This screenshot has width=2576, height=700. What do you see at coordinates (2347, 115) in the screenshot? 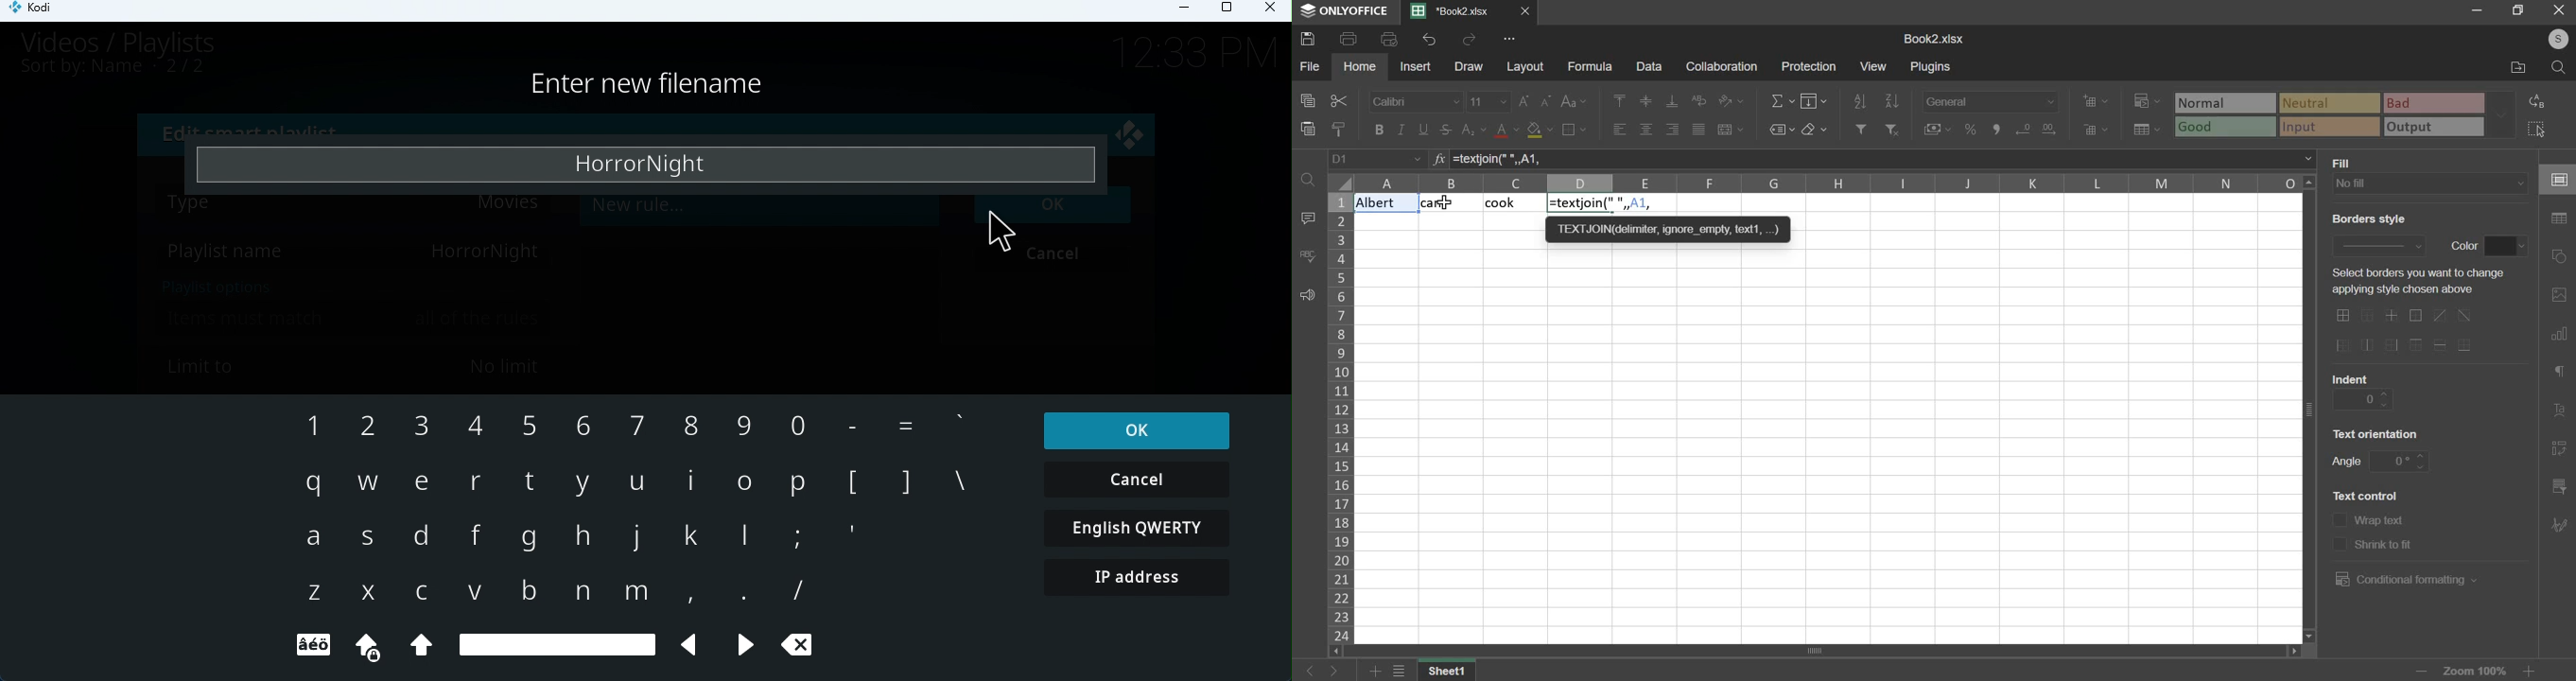
I see `type` at bounding box center [2347, 115].